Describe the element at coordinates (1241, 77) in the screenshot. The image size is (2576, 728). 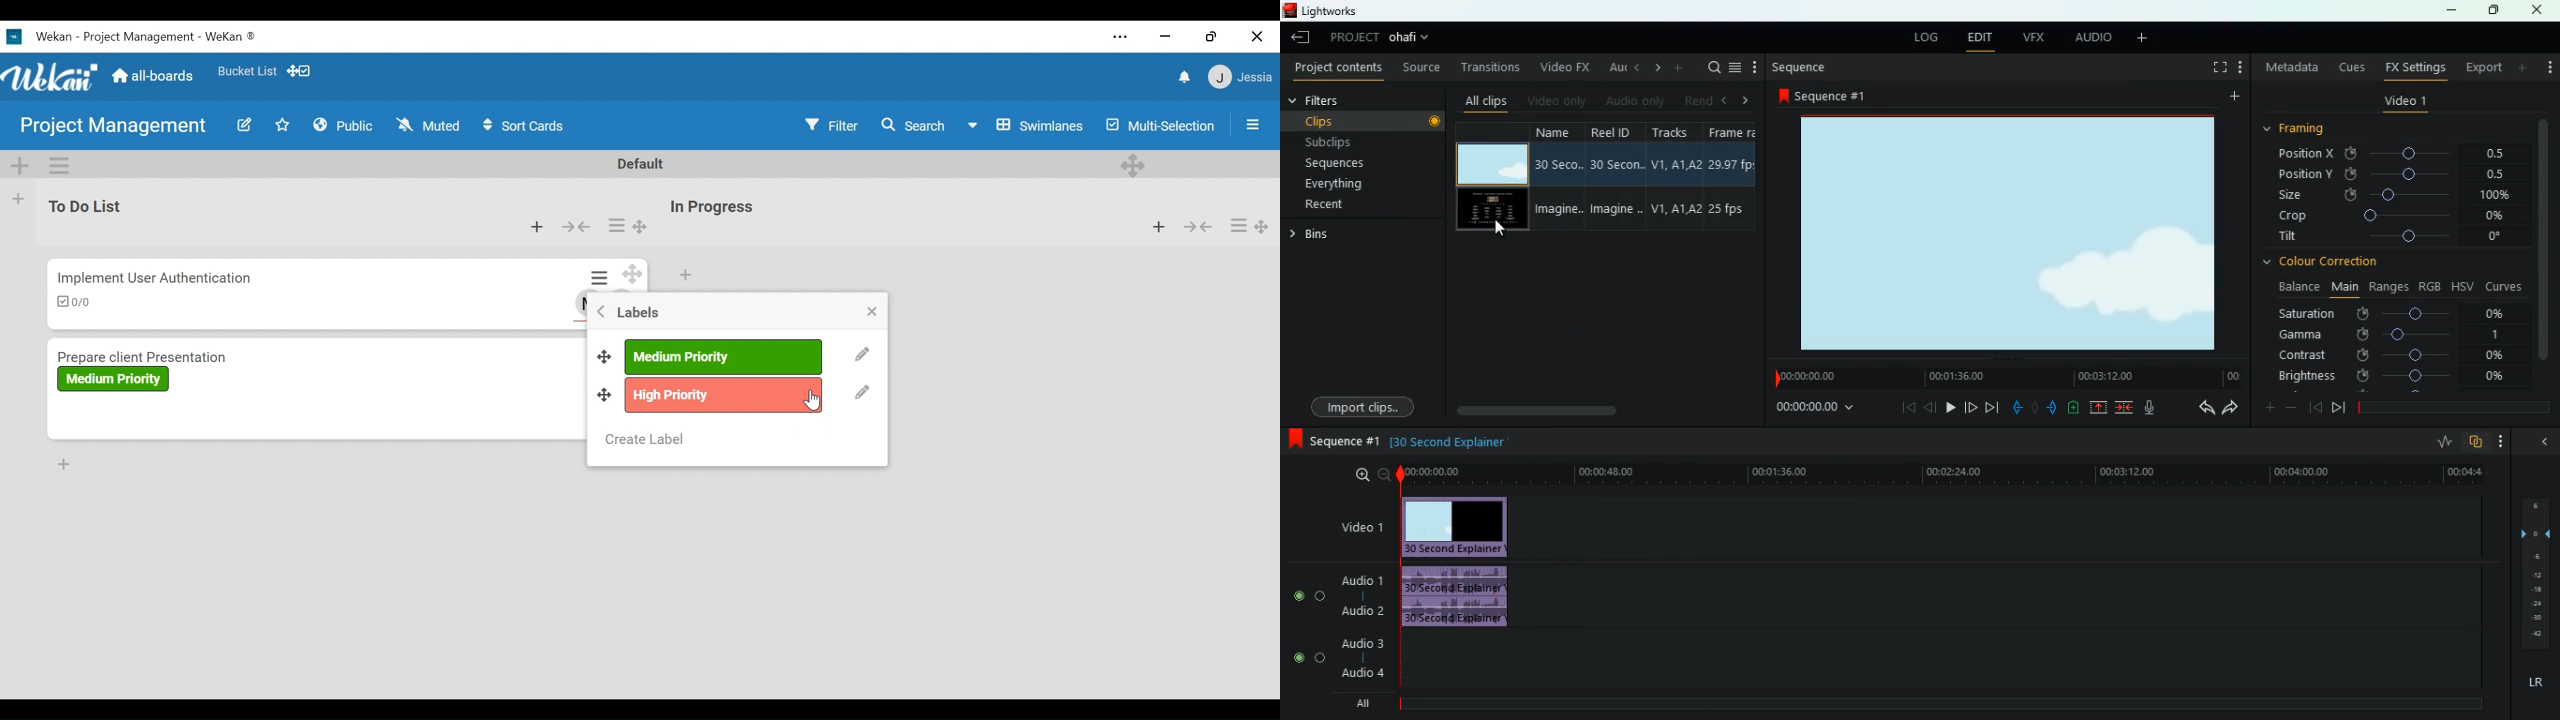
I see `Member Settings` at that location.